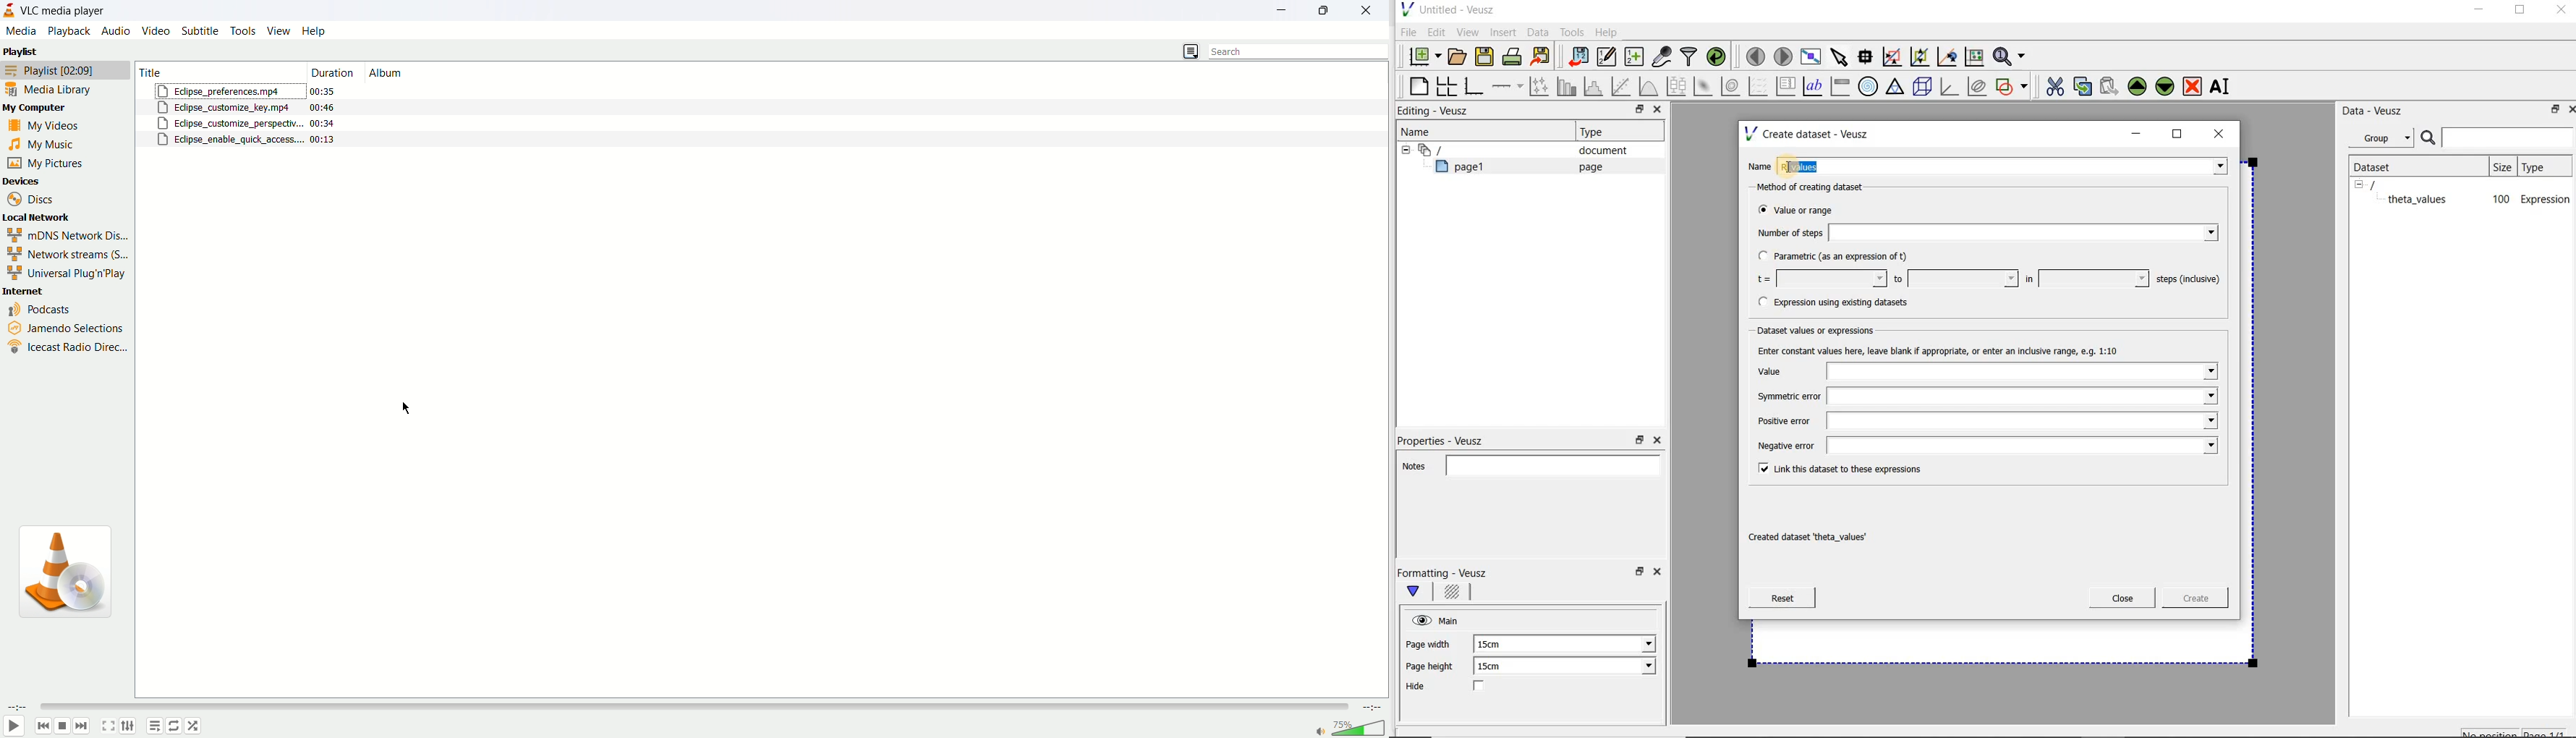  Describe the element at coordinates (52, 145) in the screenshot. I see `my music` at that location.